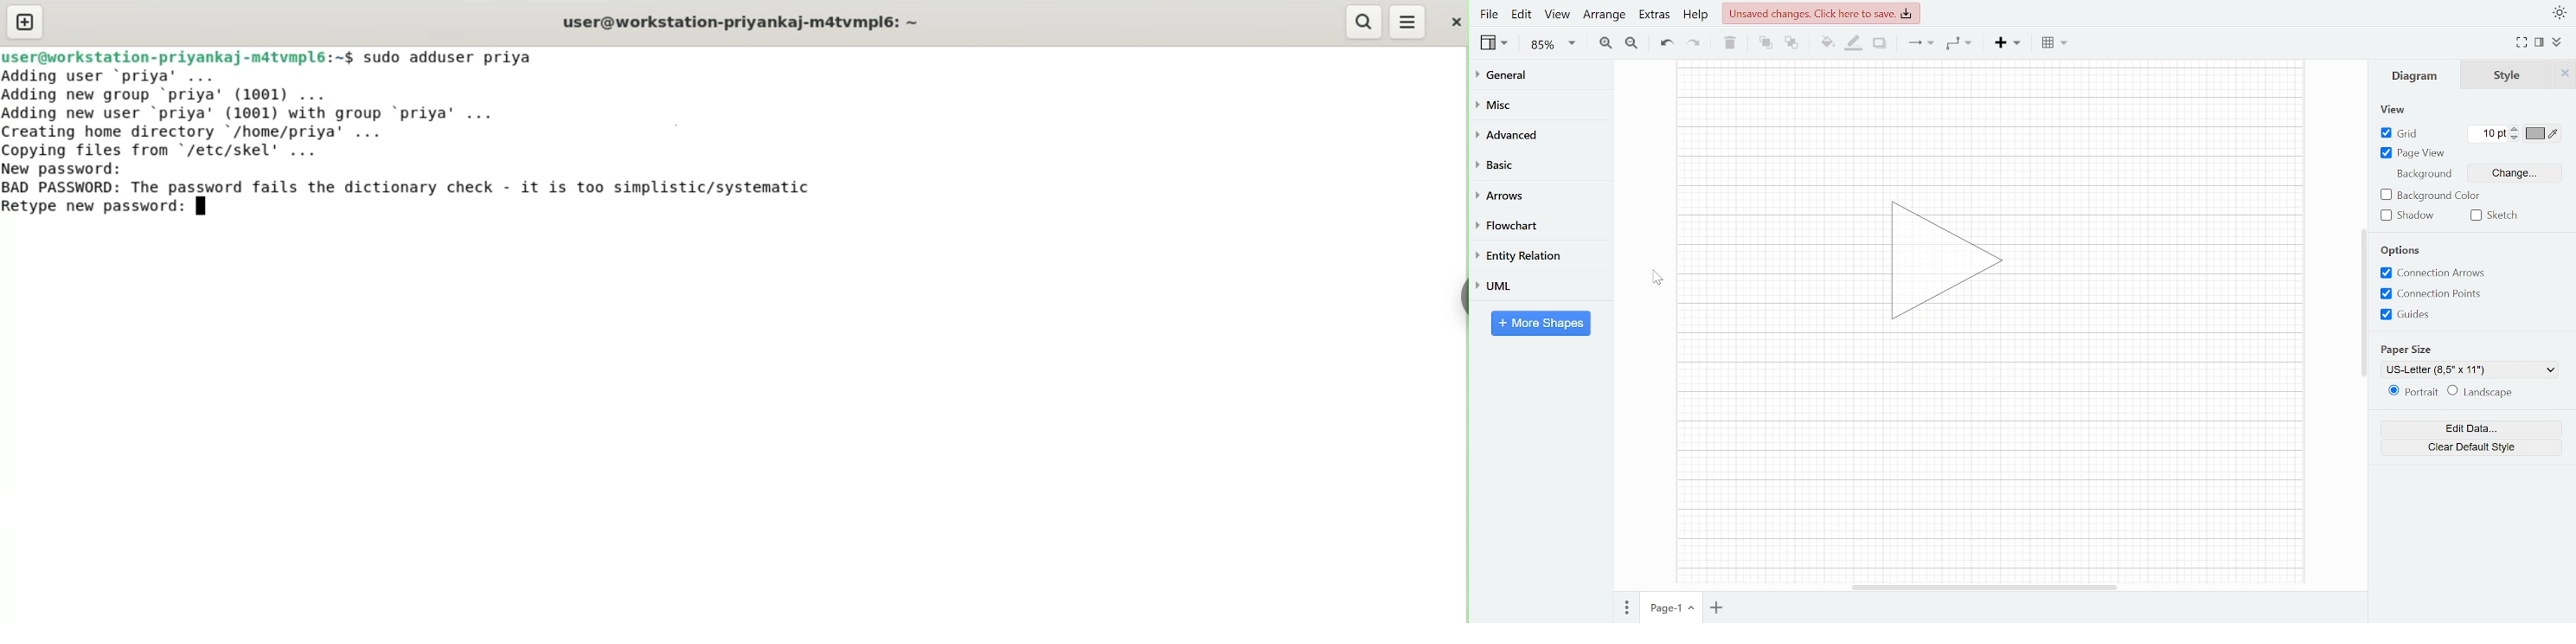  Describe the element at coordinates (1666, 43) in the screenshot. I see `Undo` at that location.